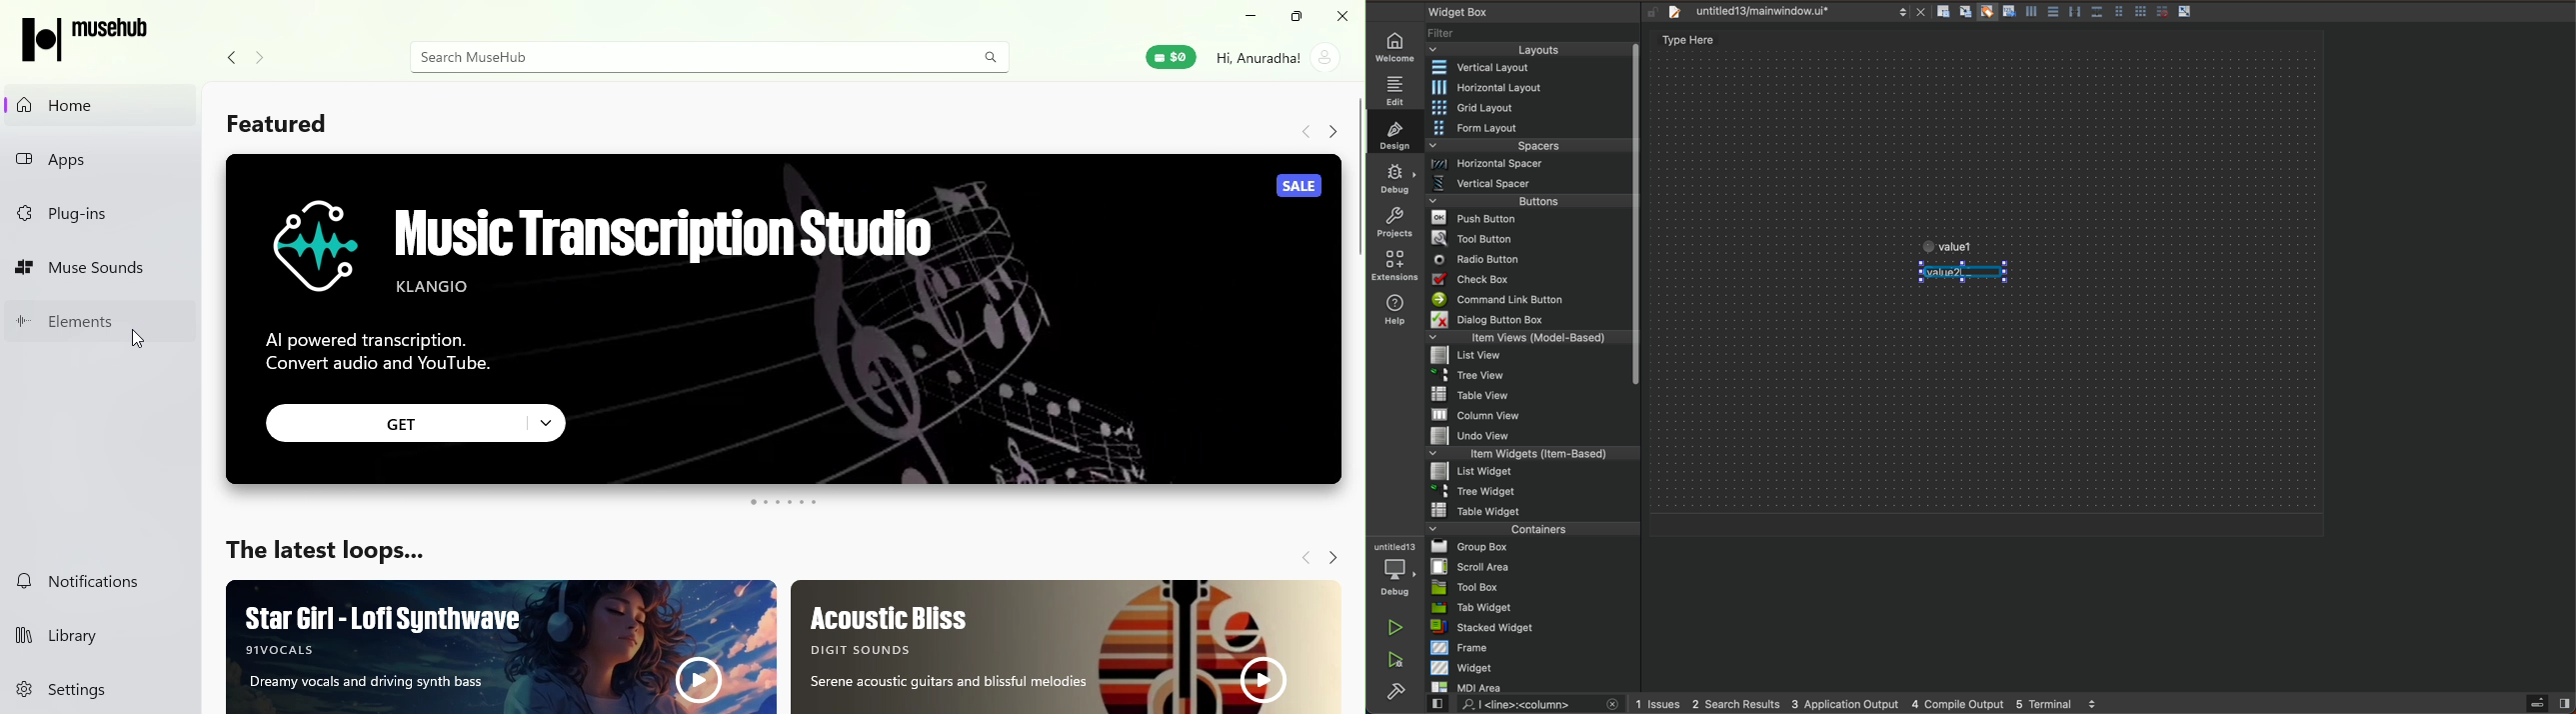  What do you see at coordinates (1394, 265) in the screenshot?
I see `extensions` at bounding box center [1394, 265].